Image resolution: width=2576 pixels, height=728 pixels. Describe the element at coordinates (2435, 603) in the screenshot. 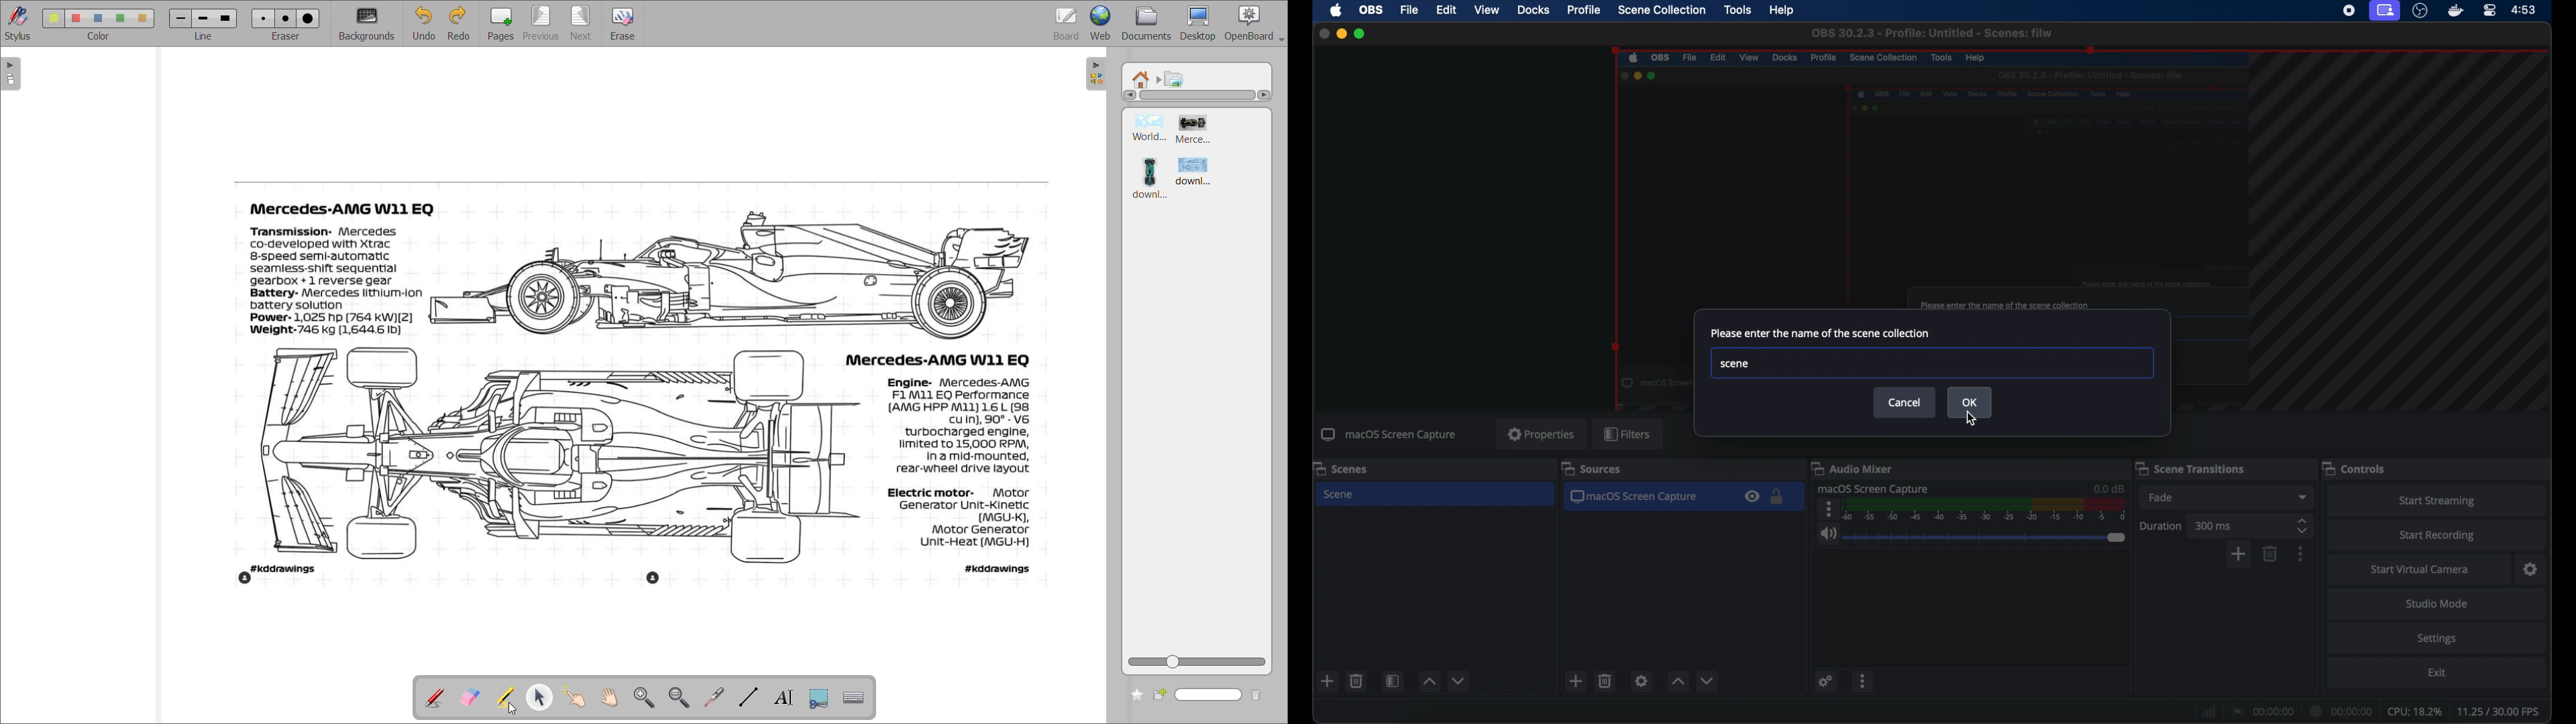

I see `studio  mode` at that location.